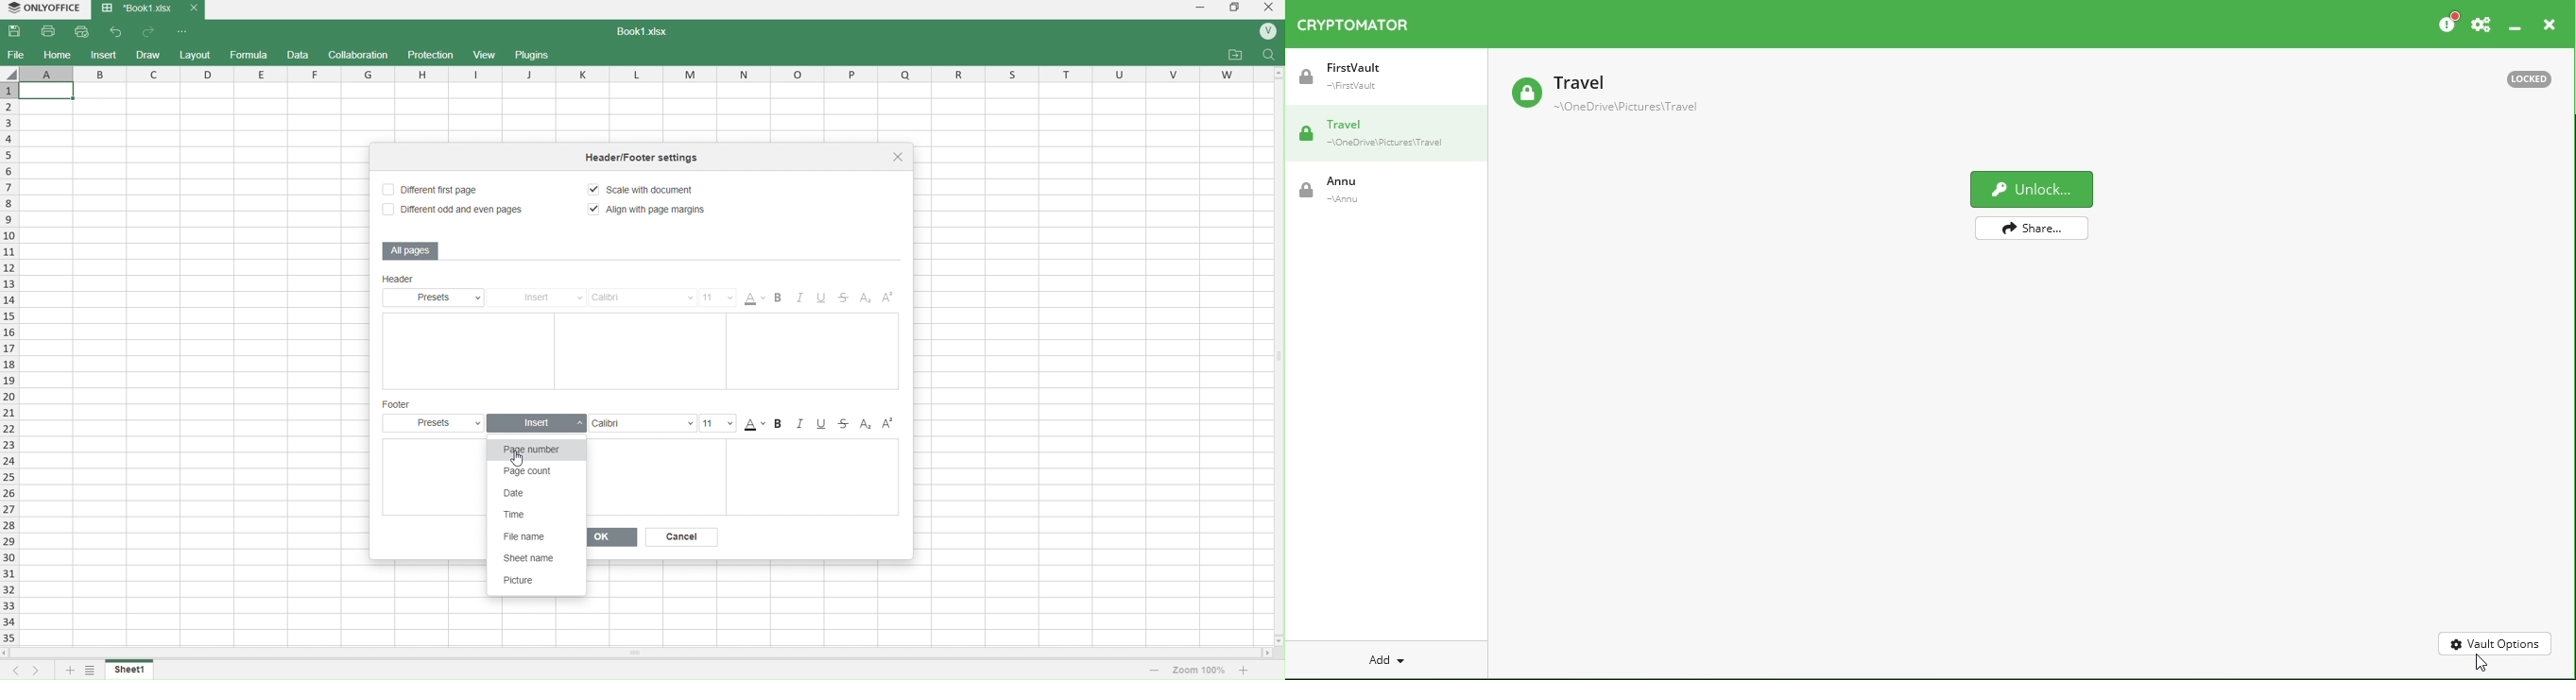 Image resolution: width=2576 pixels, height=700 pixels. I want to click on Date, so click(537, 494).